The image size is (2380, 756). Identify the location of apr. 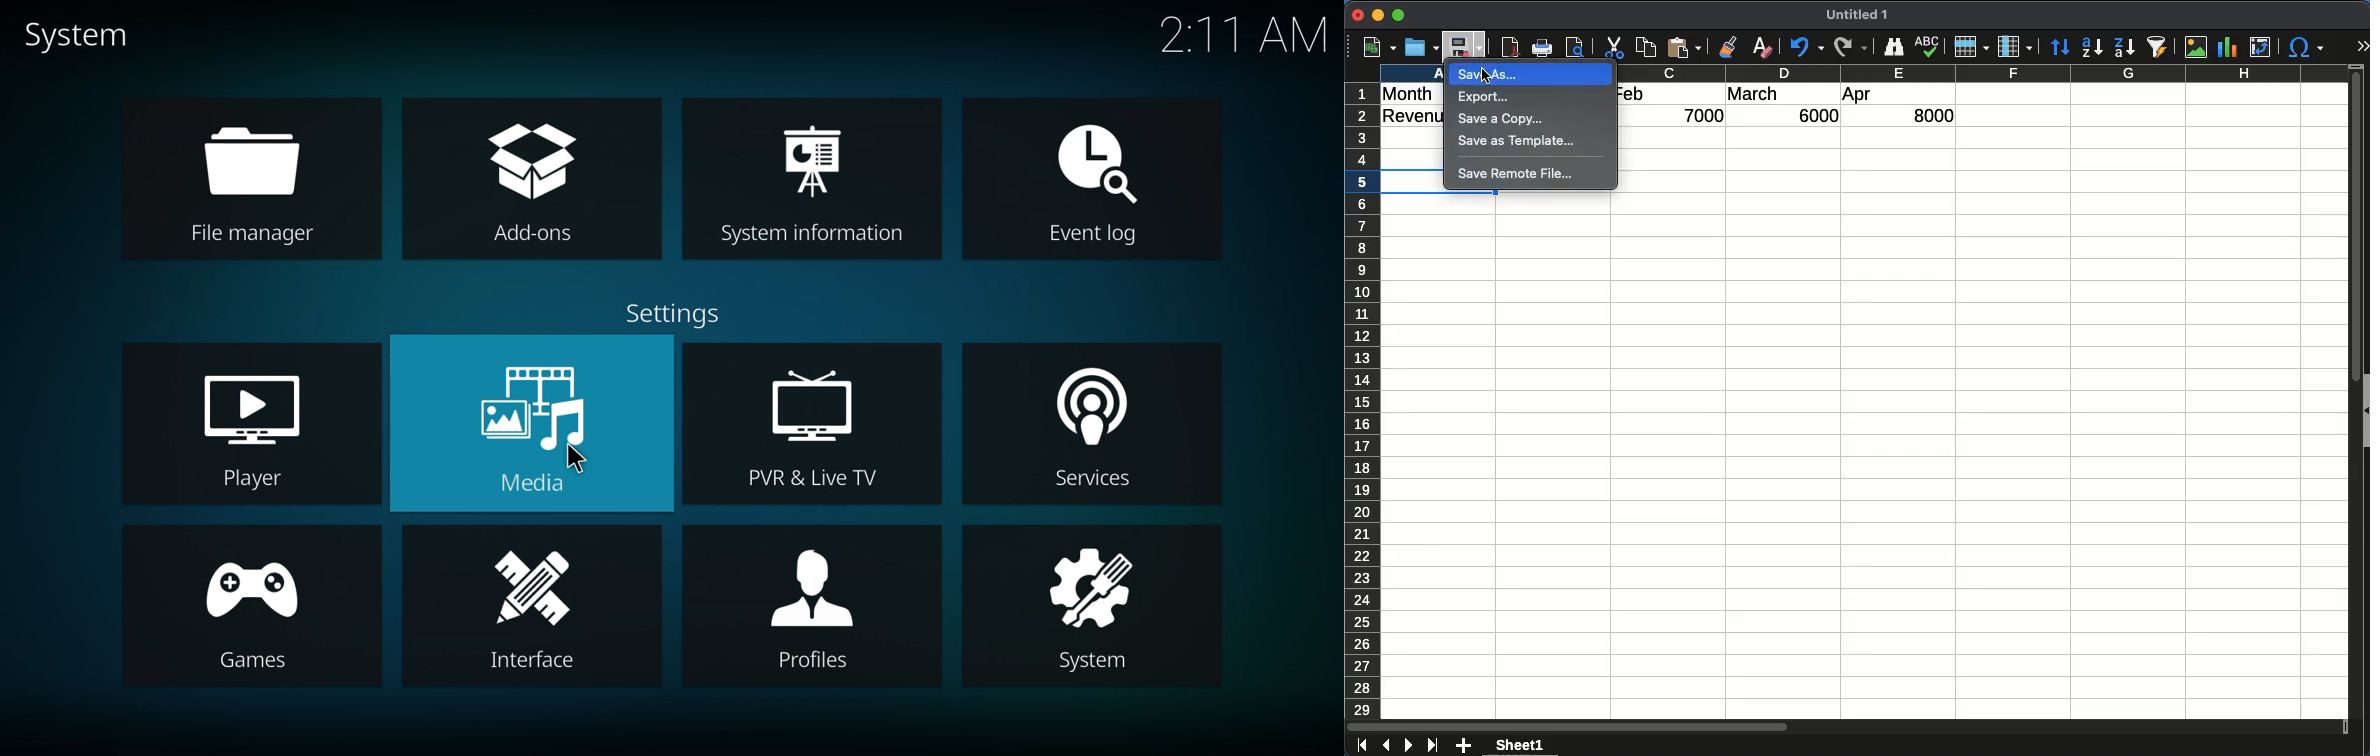
(1858, 96).